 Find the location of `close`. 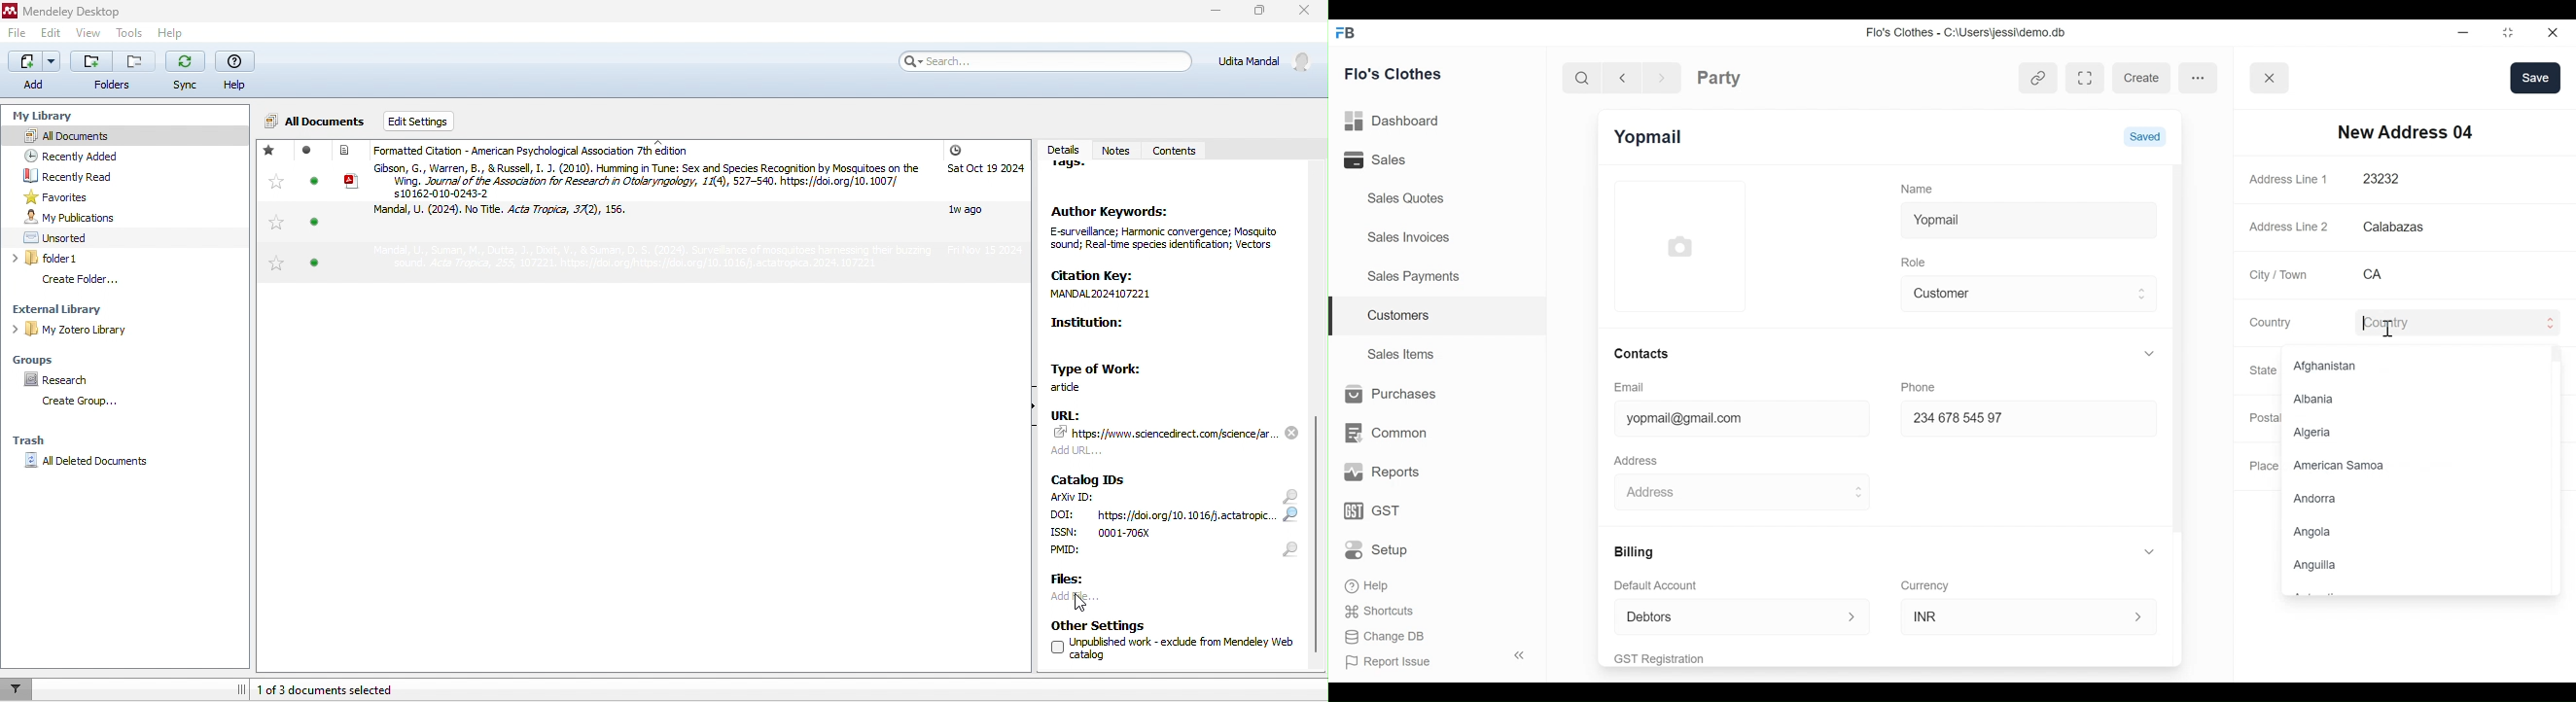

close is located at coordinates (1306, 14).